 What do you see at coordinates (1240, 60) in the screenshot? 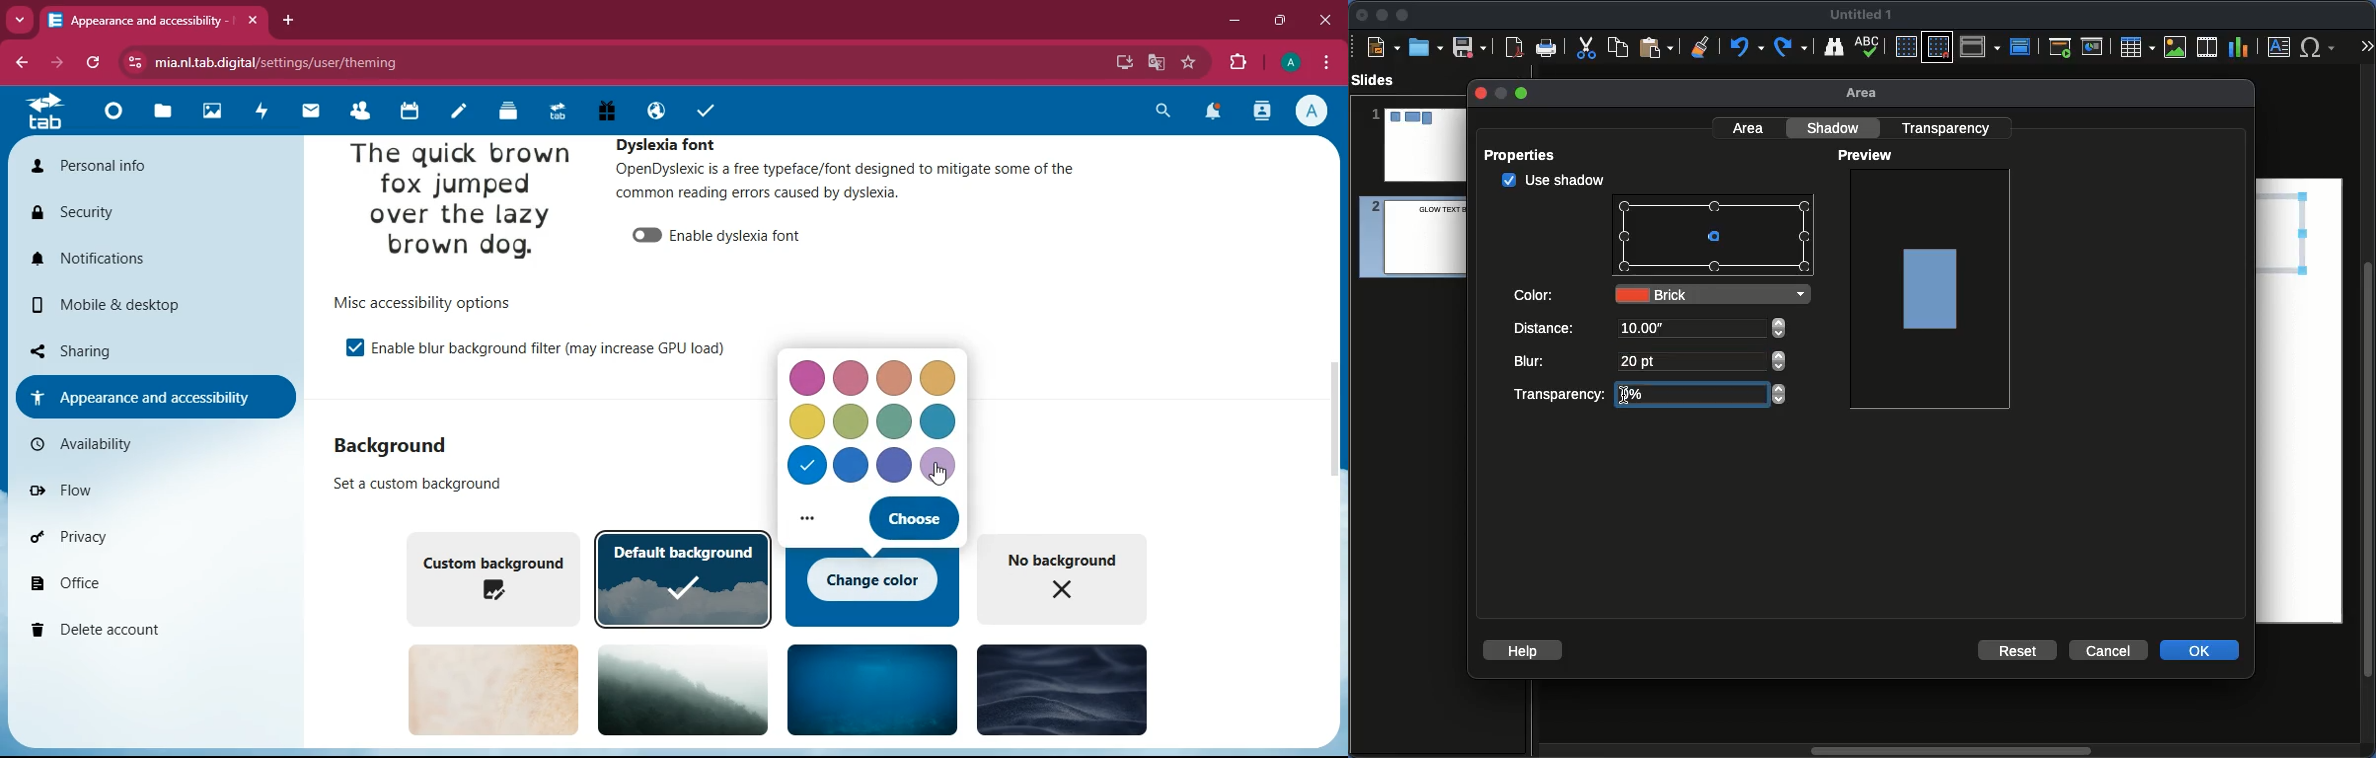
I see `extensions` at bounding box center [1240, 60].